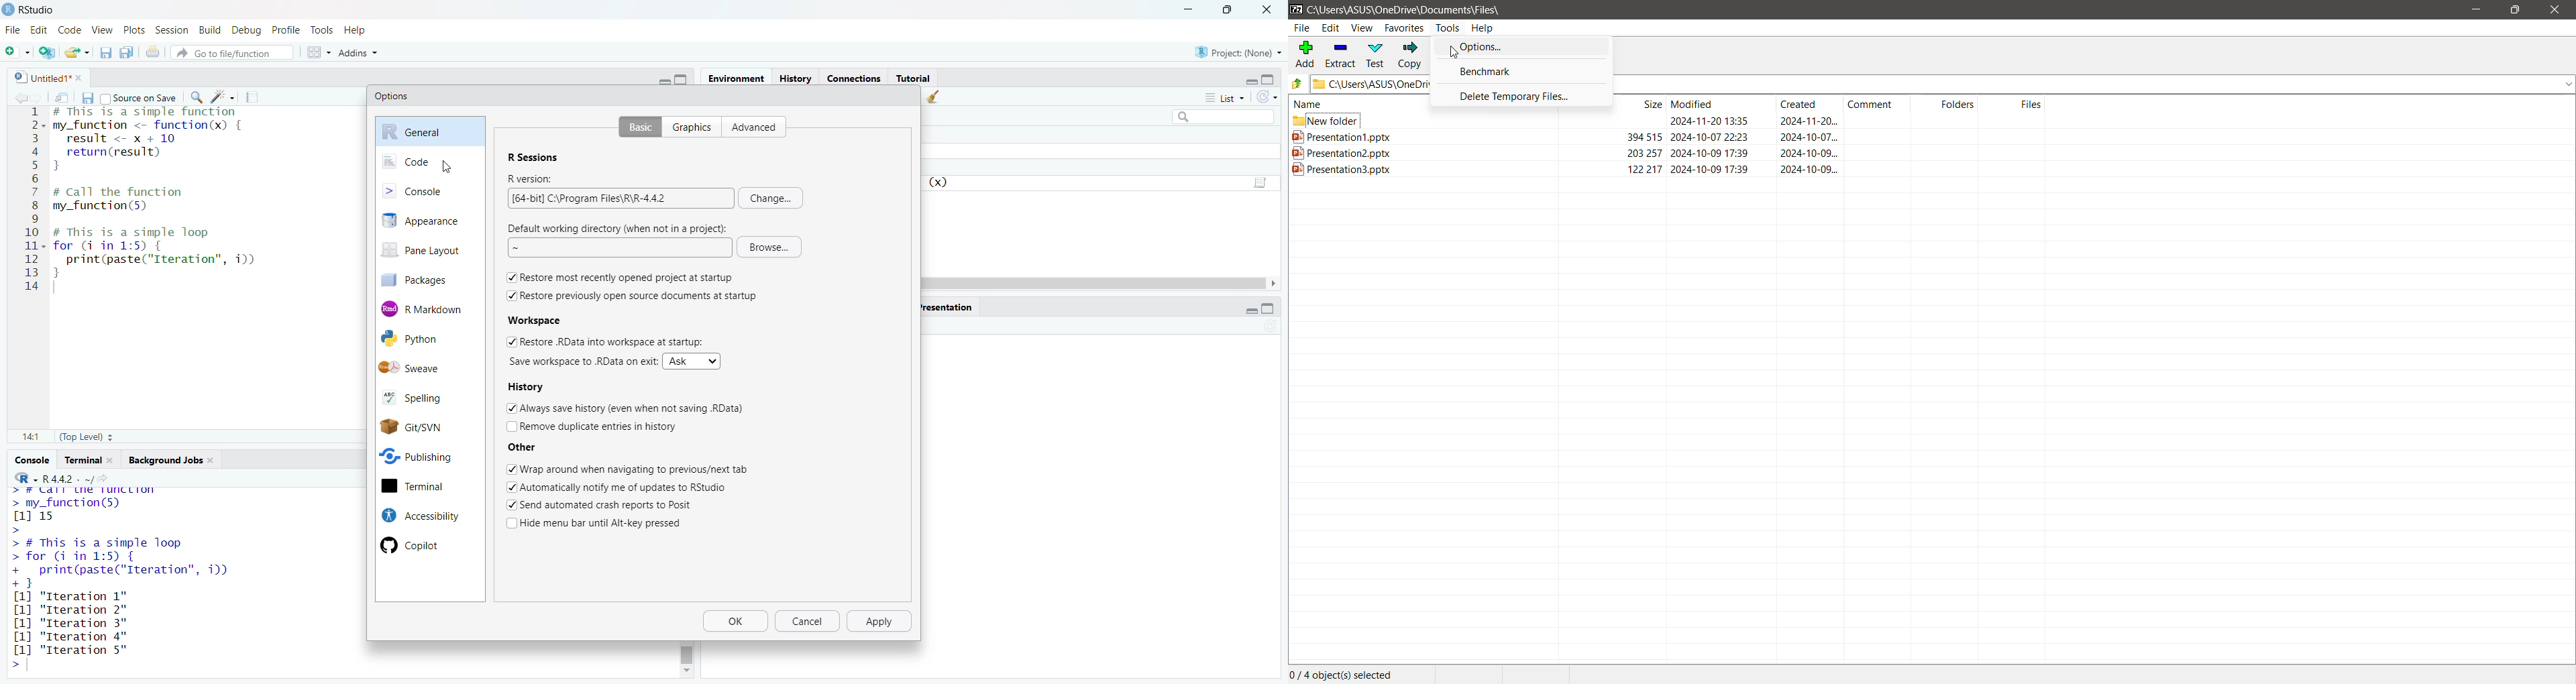 The height and width of the screenshot is (700, 2576). What do you see at coordinates (690, 361) in the screenshot?
I see `Ask` at bounding box center [690, 361].